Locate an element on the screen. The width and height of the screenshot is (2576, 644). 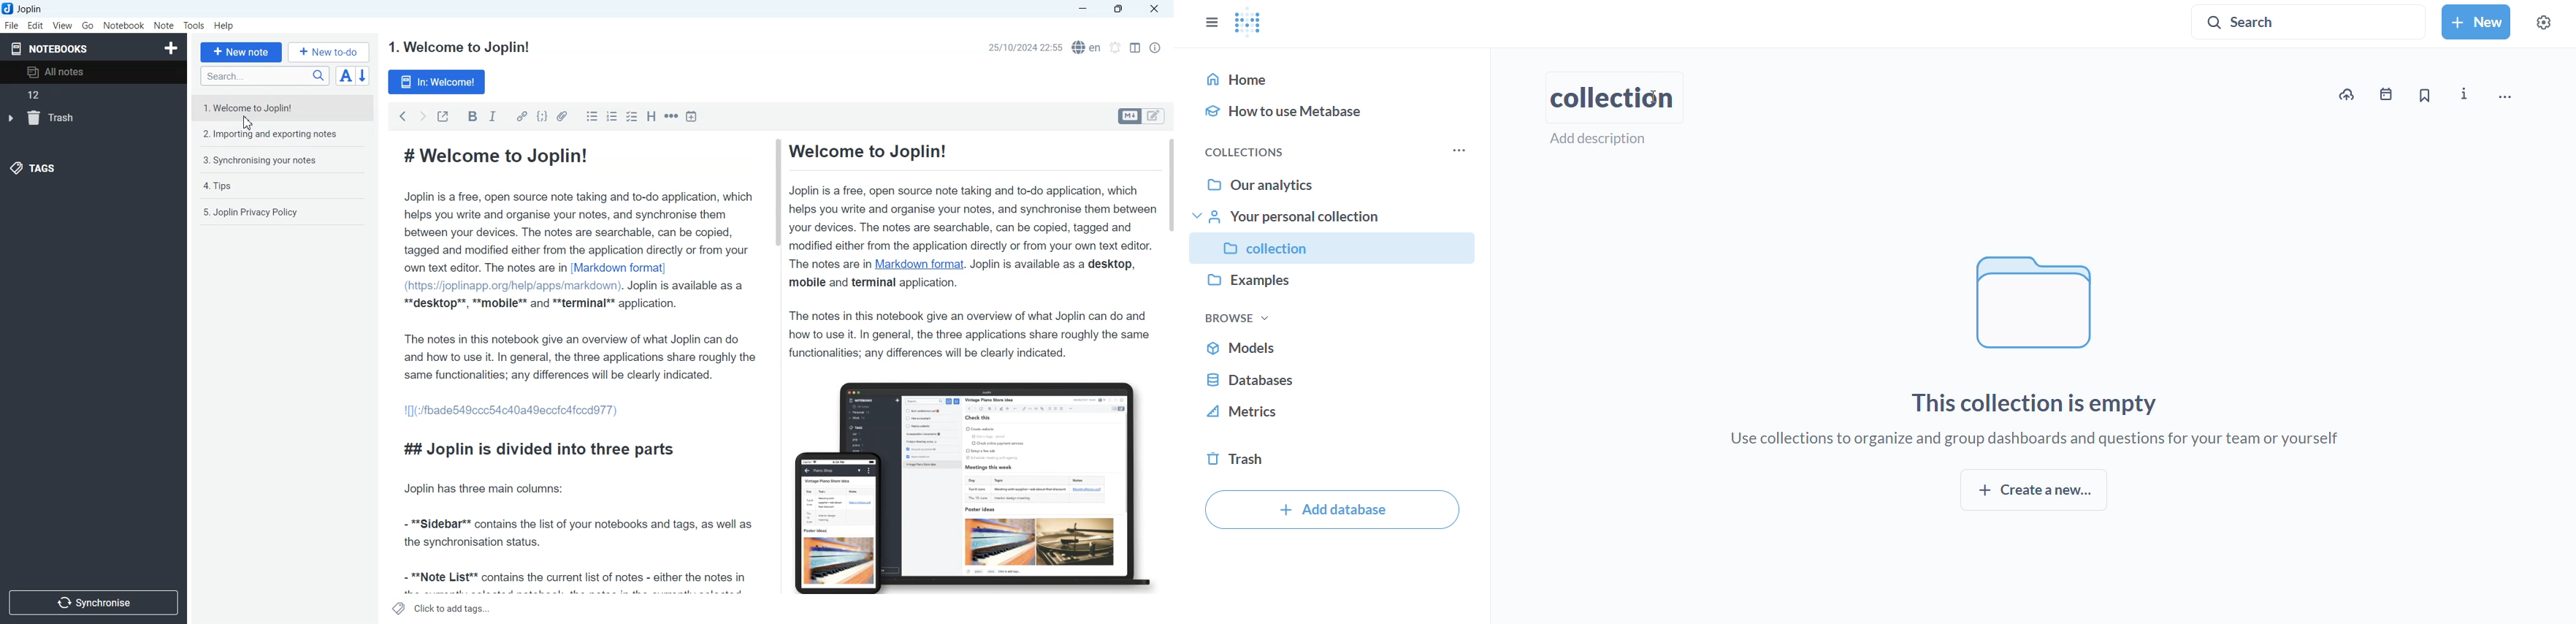
4. Tips is located at coordinates (219, 186).